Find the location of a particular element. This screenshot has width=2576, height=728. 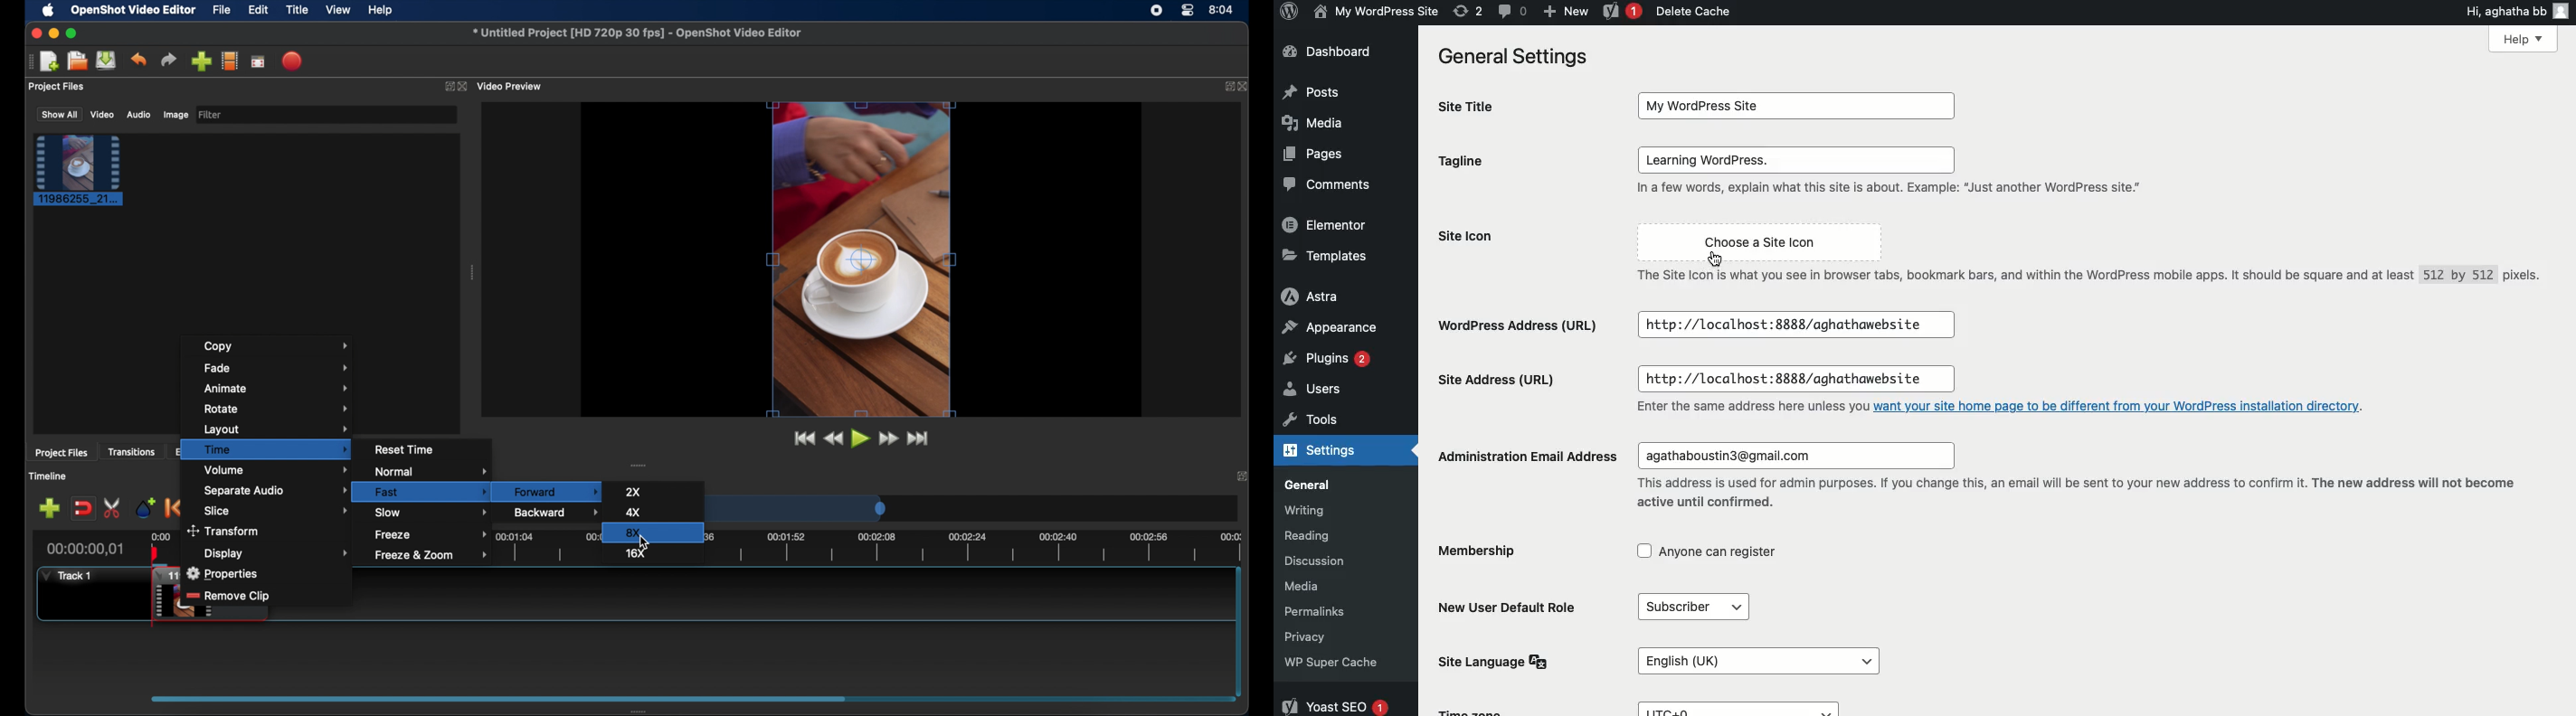

import files is located at coordinates (200, 62).